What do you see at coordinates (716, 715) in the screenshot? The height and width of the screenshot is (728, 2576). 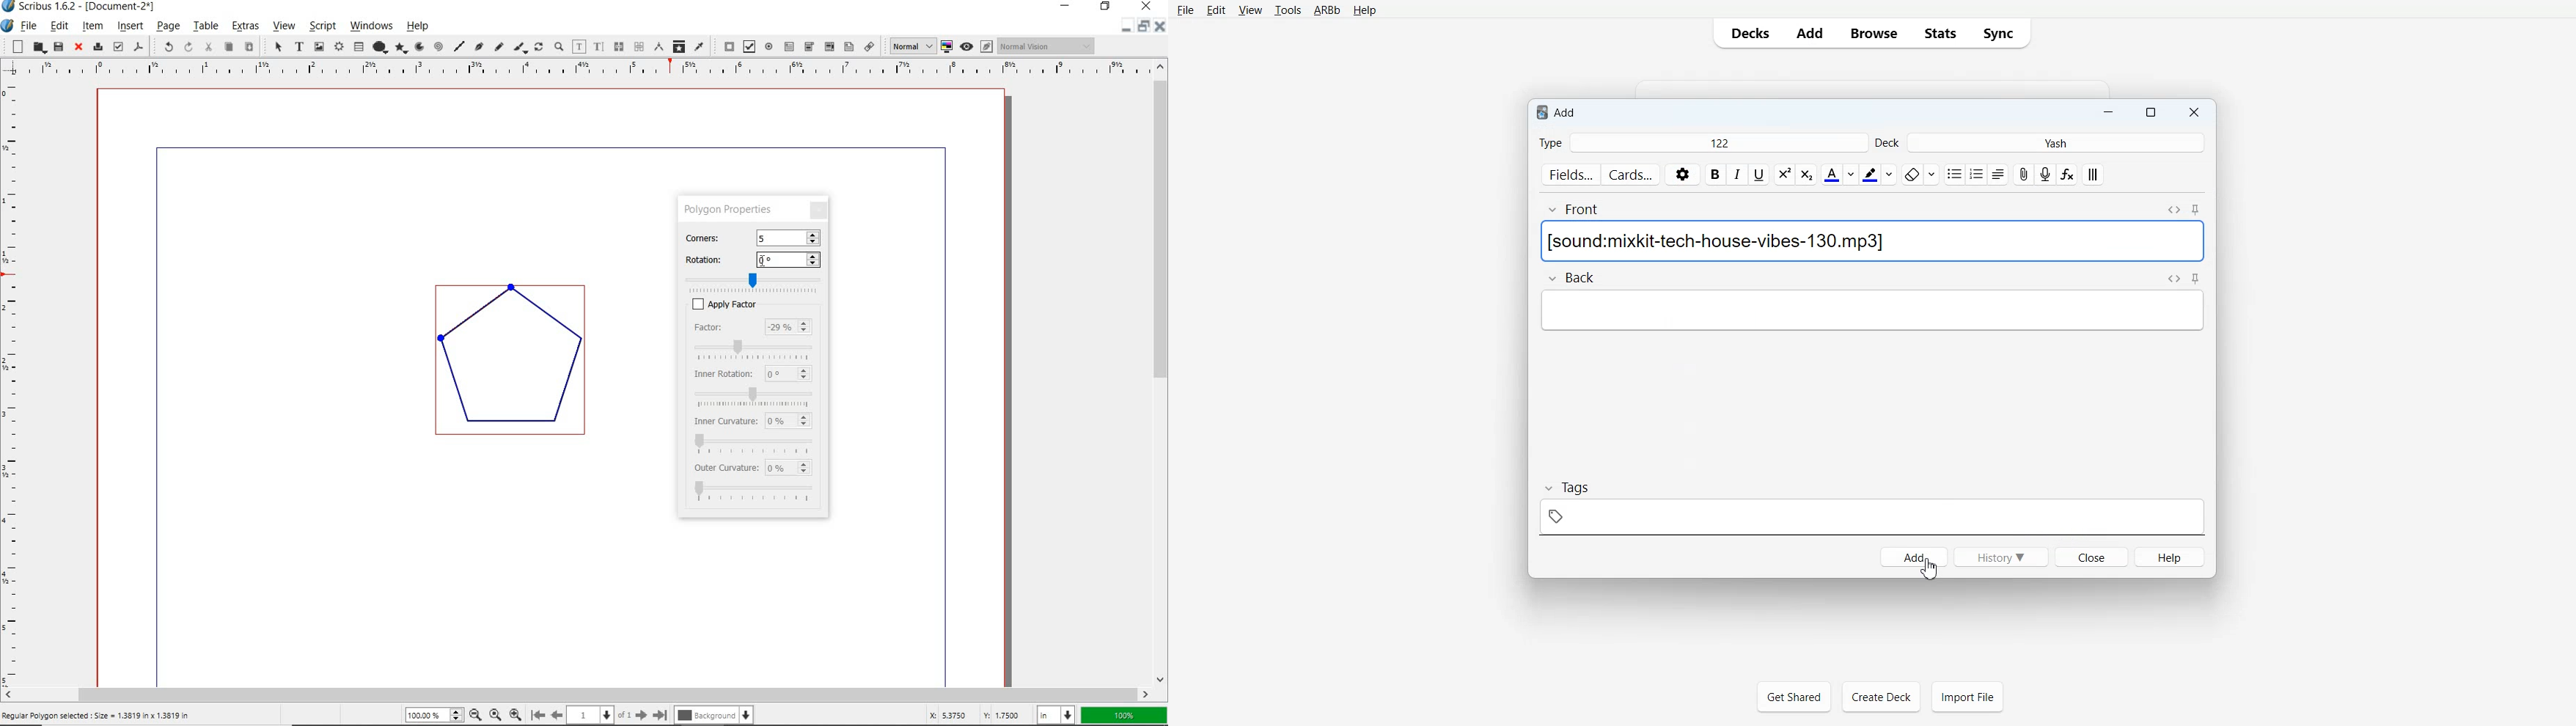 I see `Background` at bounding box center [716, 715].